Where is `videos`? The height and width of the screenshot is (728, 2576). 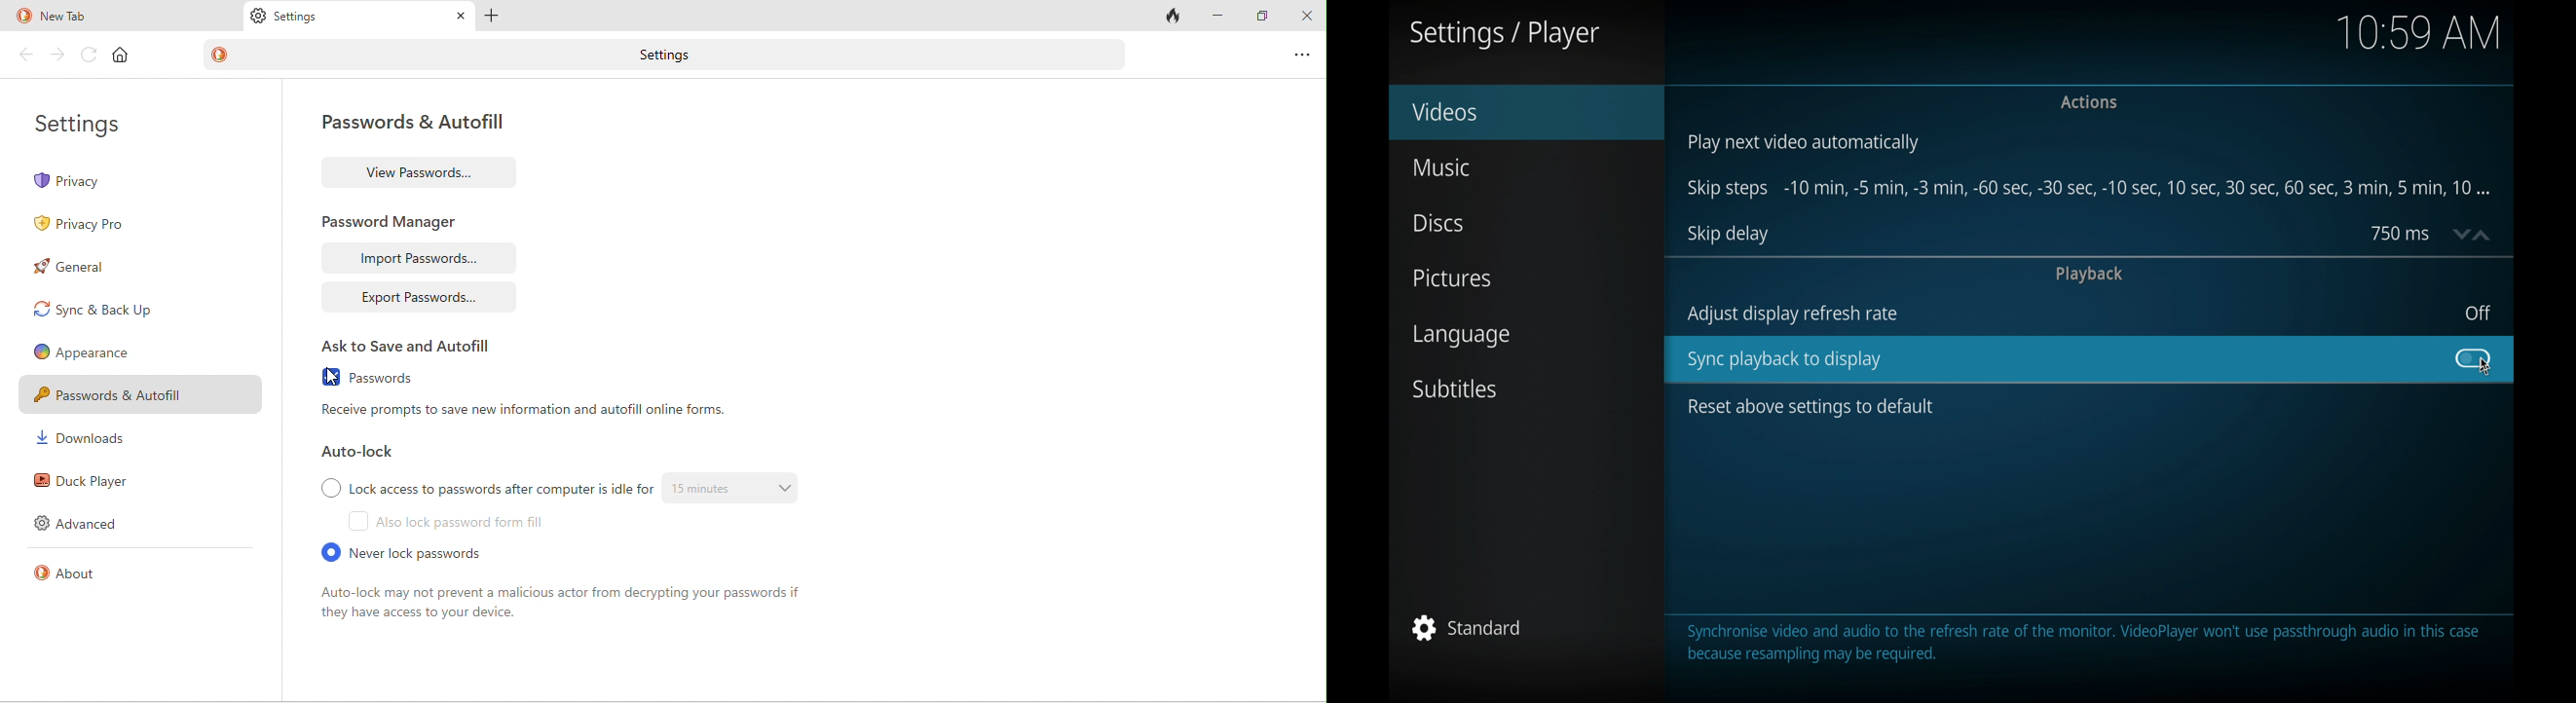
videos is located at coordinates (1445, 111).